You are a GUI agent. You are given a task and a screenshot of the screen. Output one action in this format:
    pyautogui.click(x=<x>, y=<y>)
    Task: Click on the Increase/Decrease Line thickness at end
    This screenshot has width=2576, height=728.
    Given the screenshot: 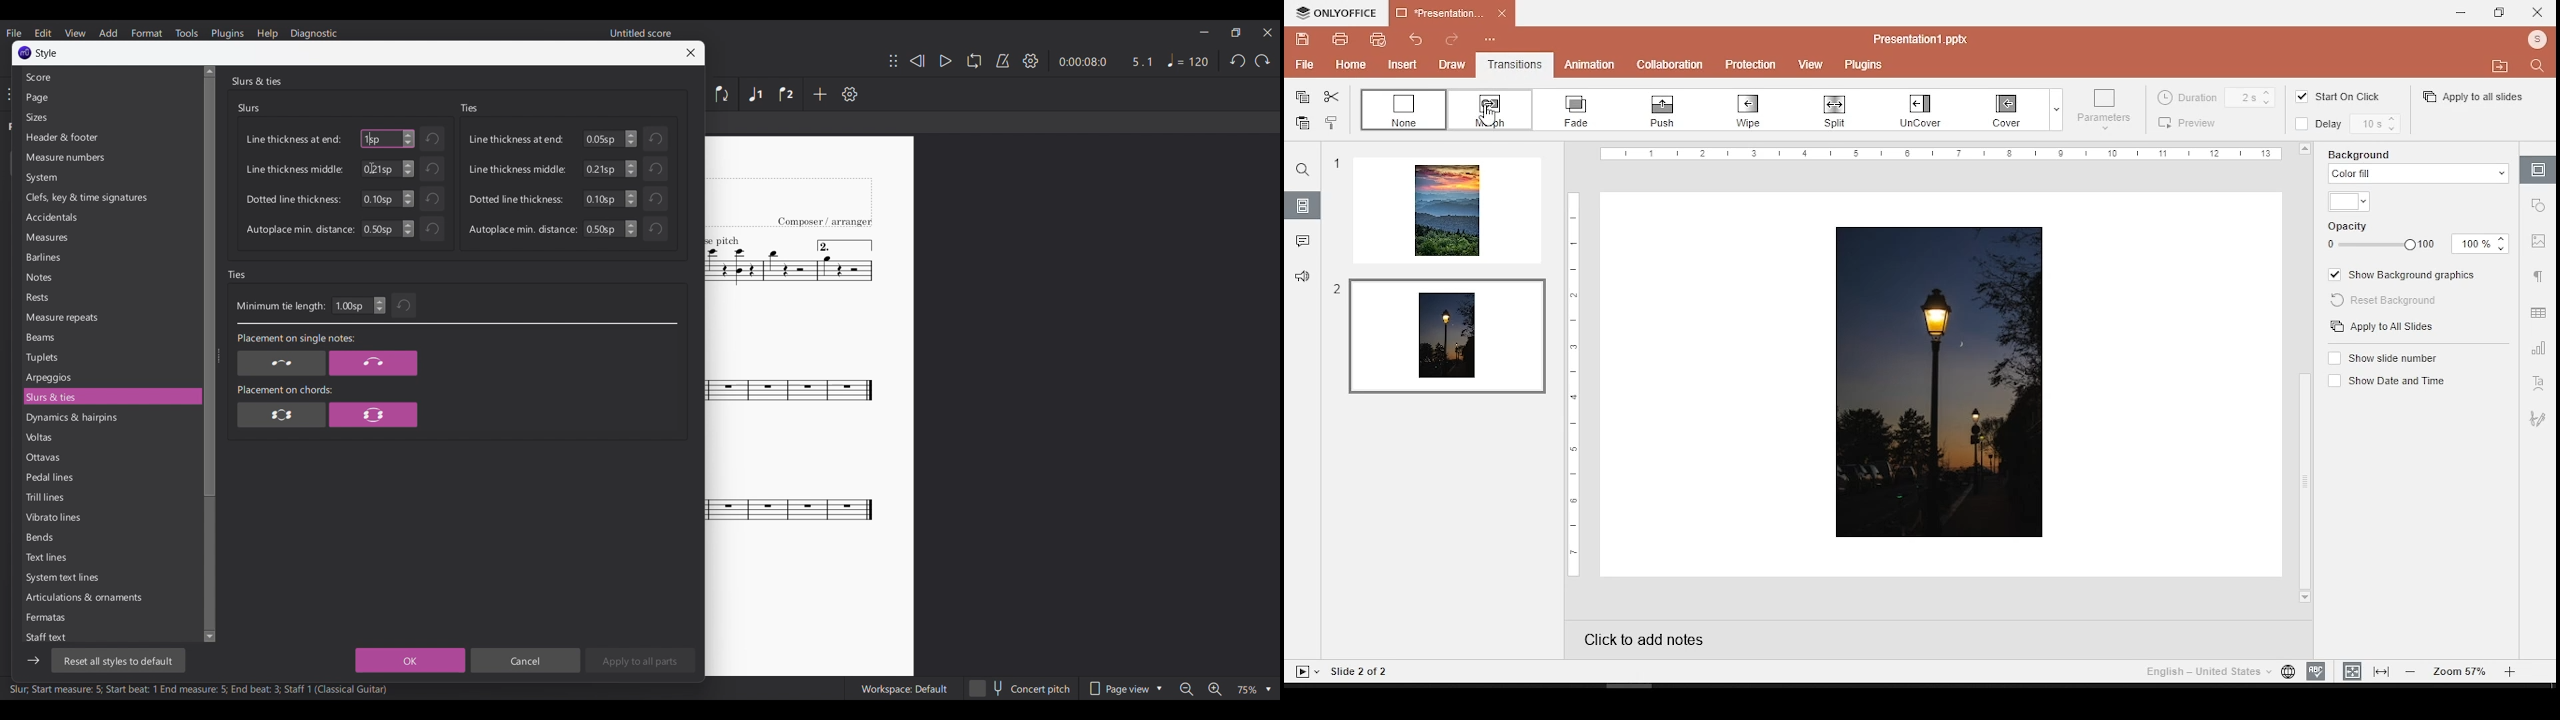 What is the action you would take?
    pyautogui.click(x=631, y=139)
    